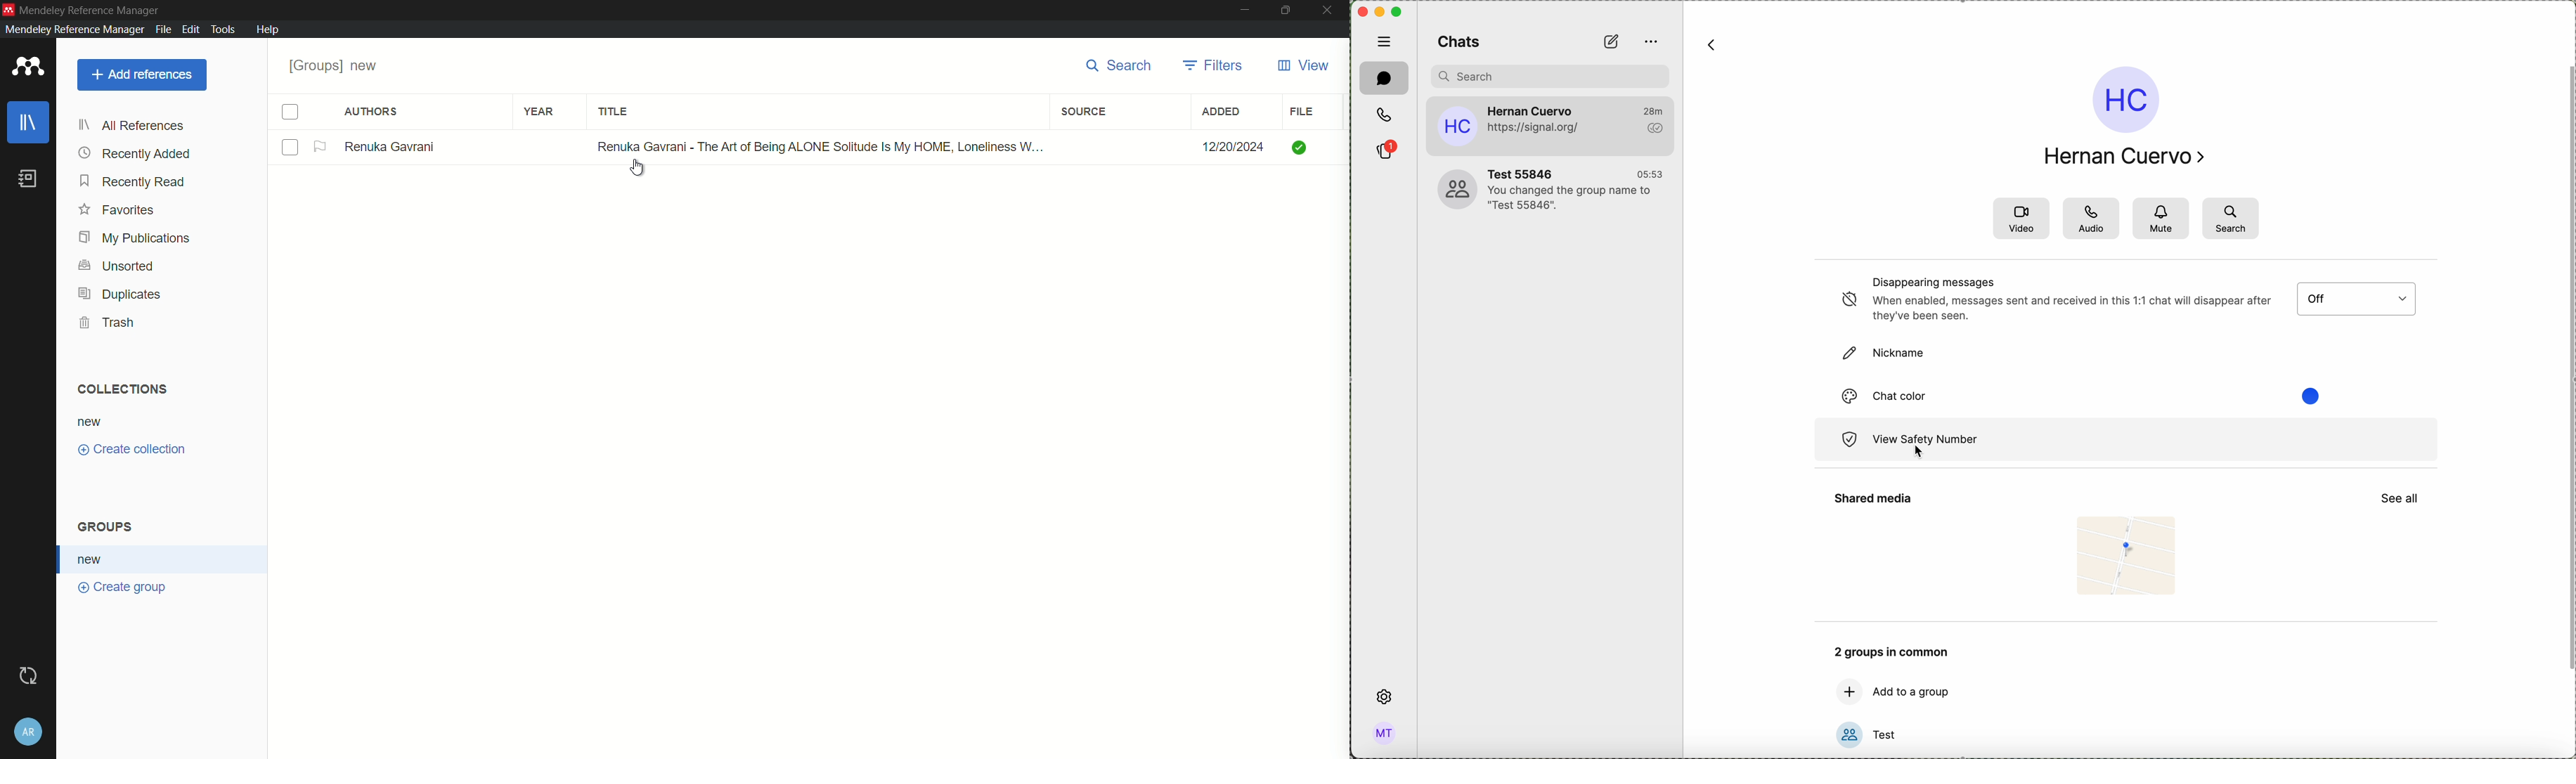 The width and height of the screenshot is (2576, 784). I want to click on mute, so click(2163, 218).